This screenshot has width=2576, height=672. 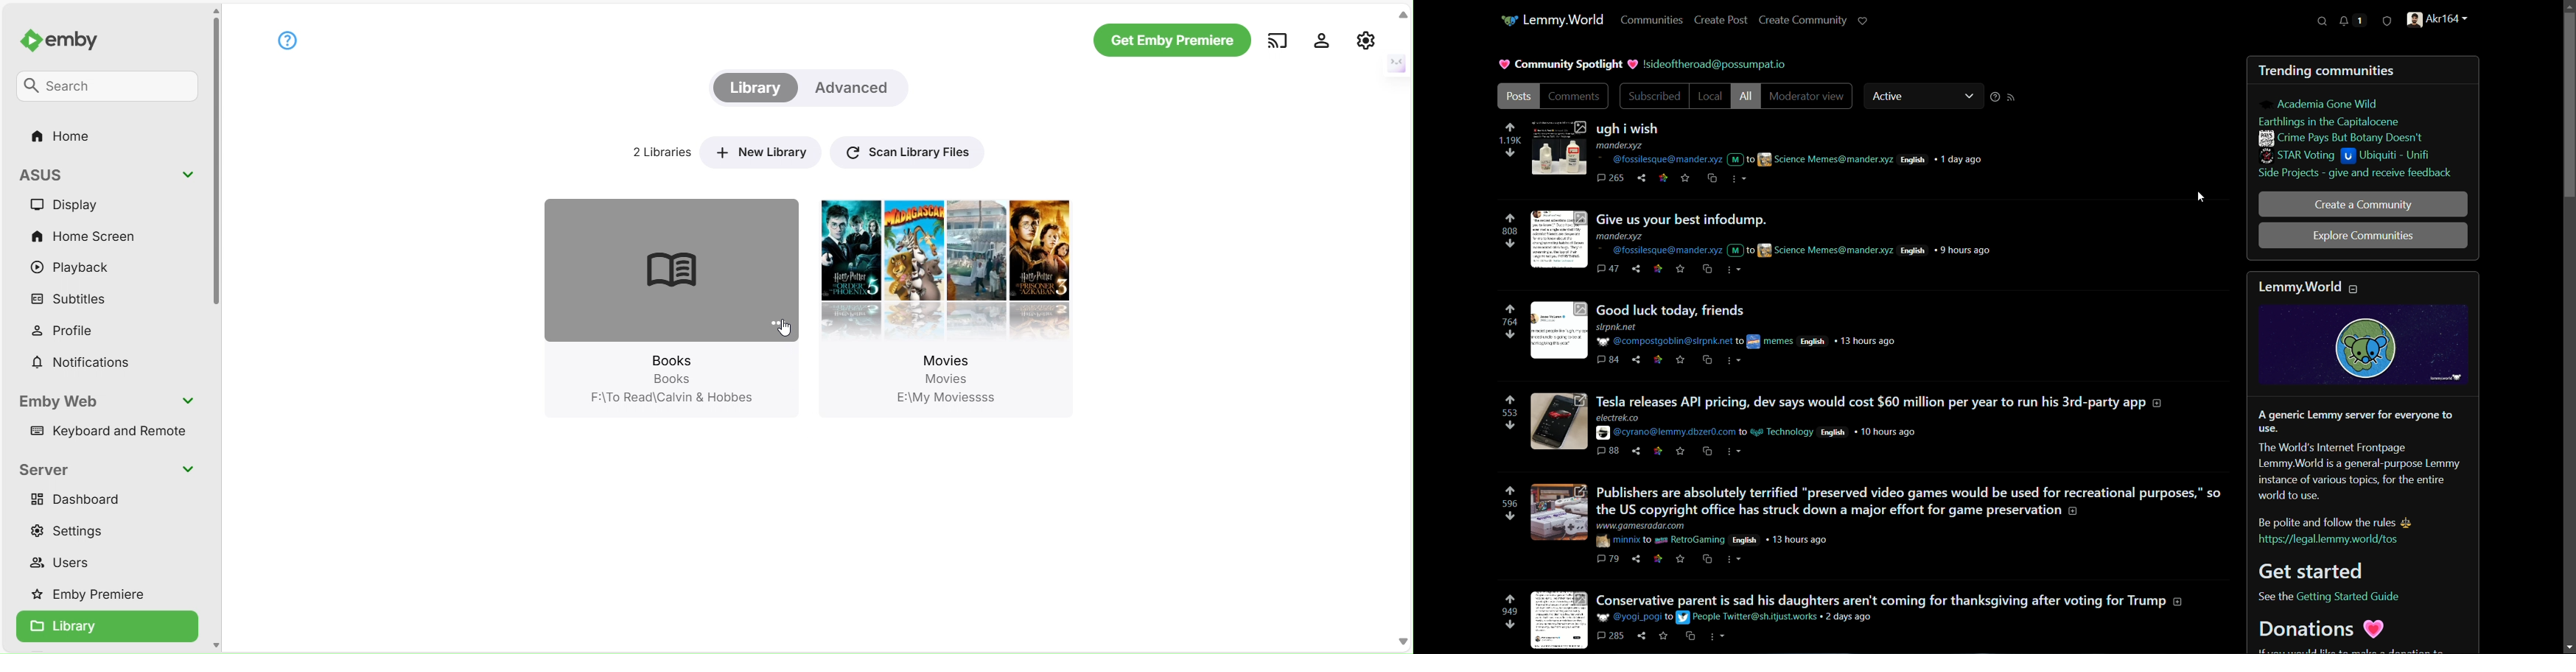 I want to click on Getting Started Guide, so click(x=2349, y=596).